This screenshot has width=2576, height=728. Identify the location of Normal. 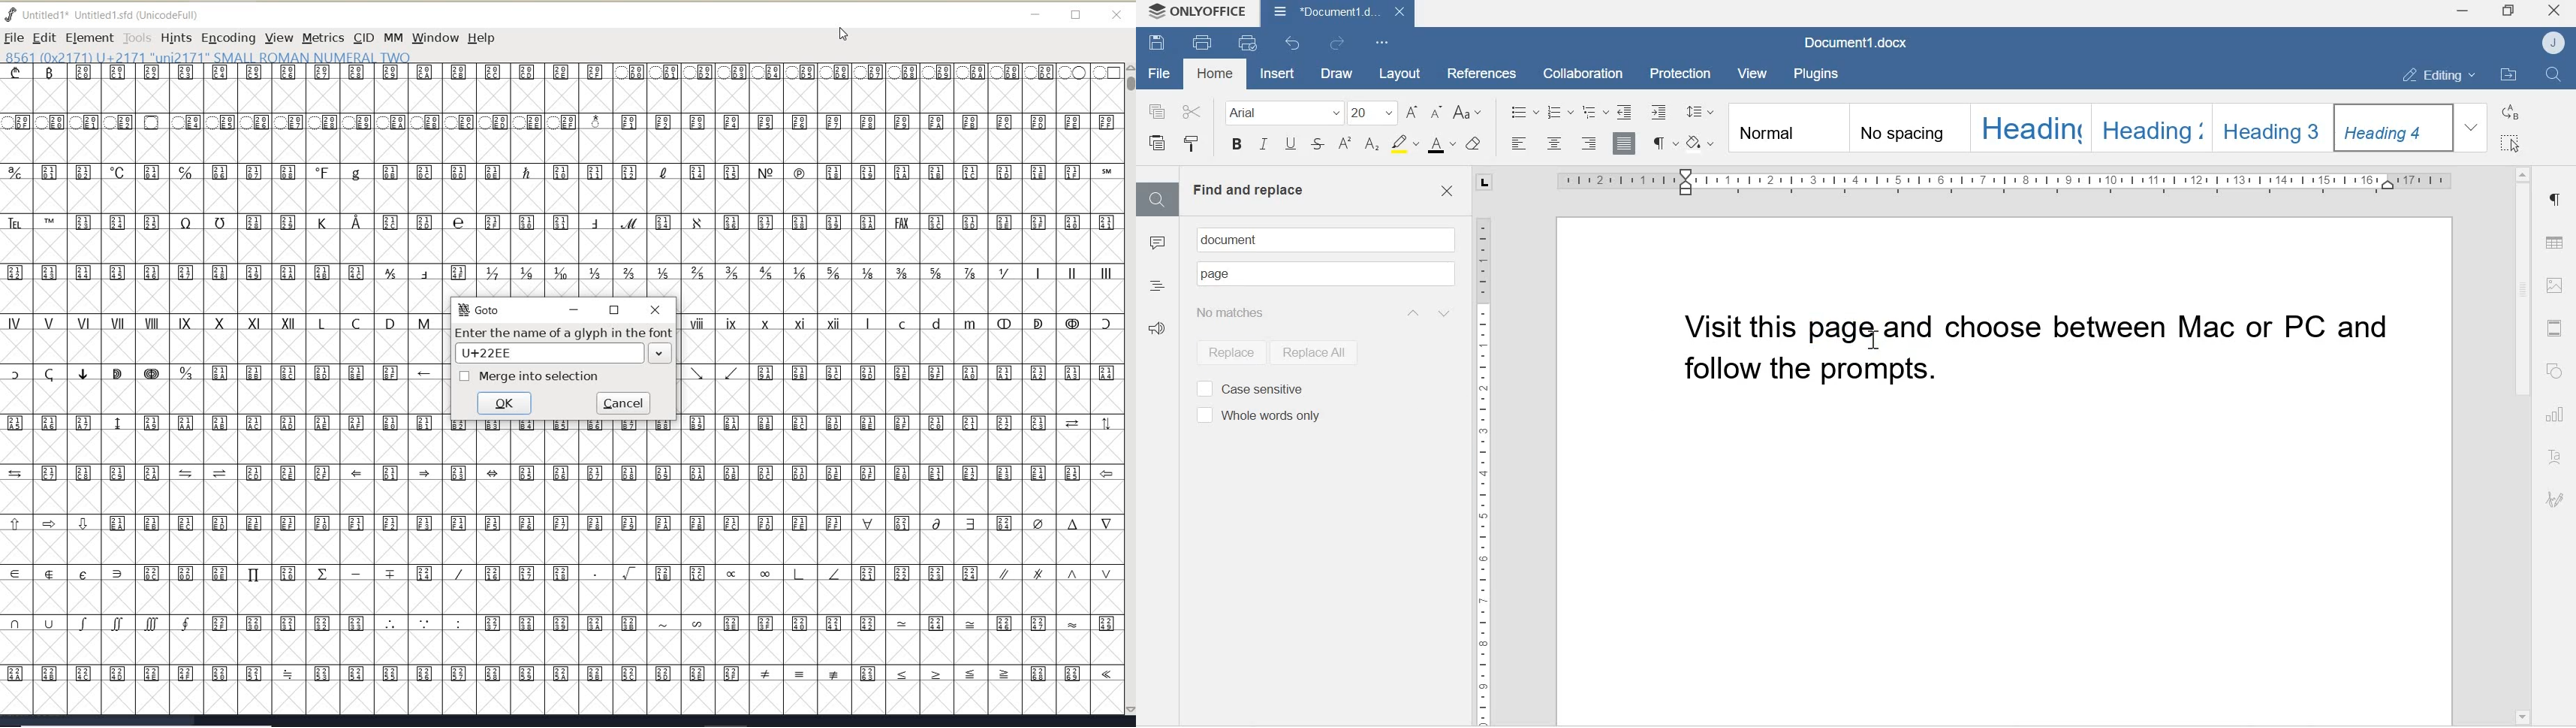
(1787, 129).